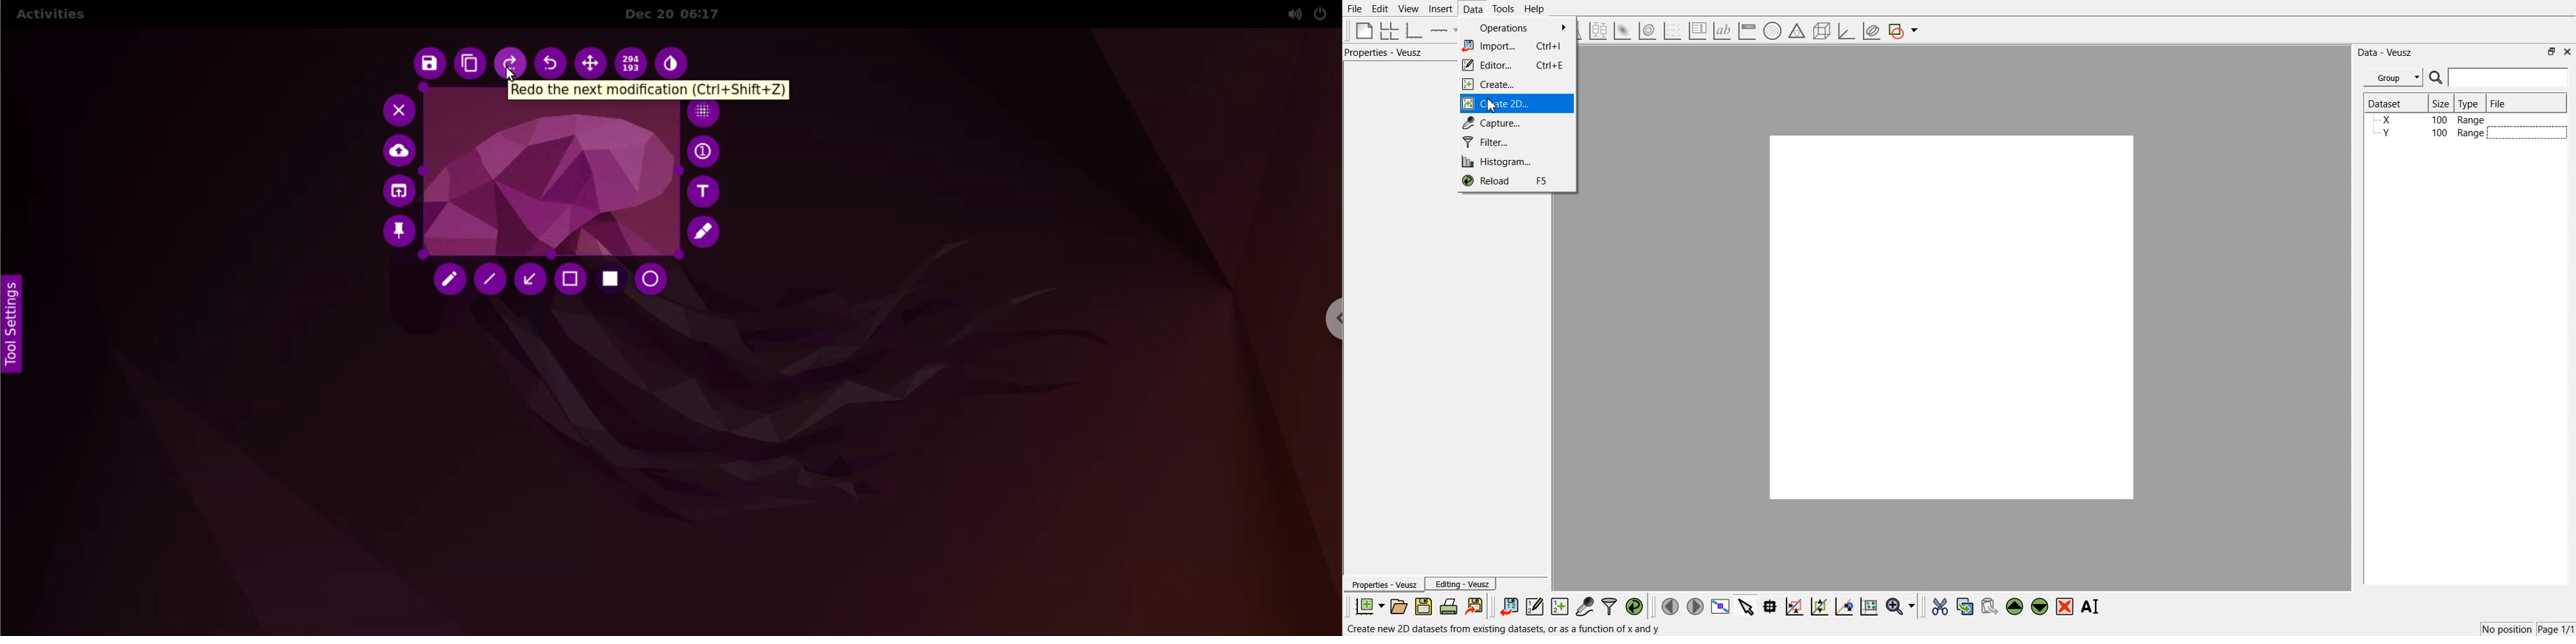 Image resolution: width=2576 pixels, height=644 pixels. I want to click on Export to graphic format, so click(1476, 606).